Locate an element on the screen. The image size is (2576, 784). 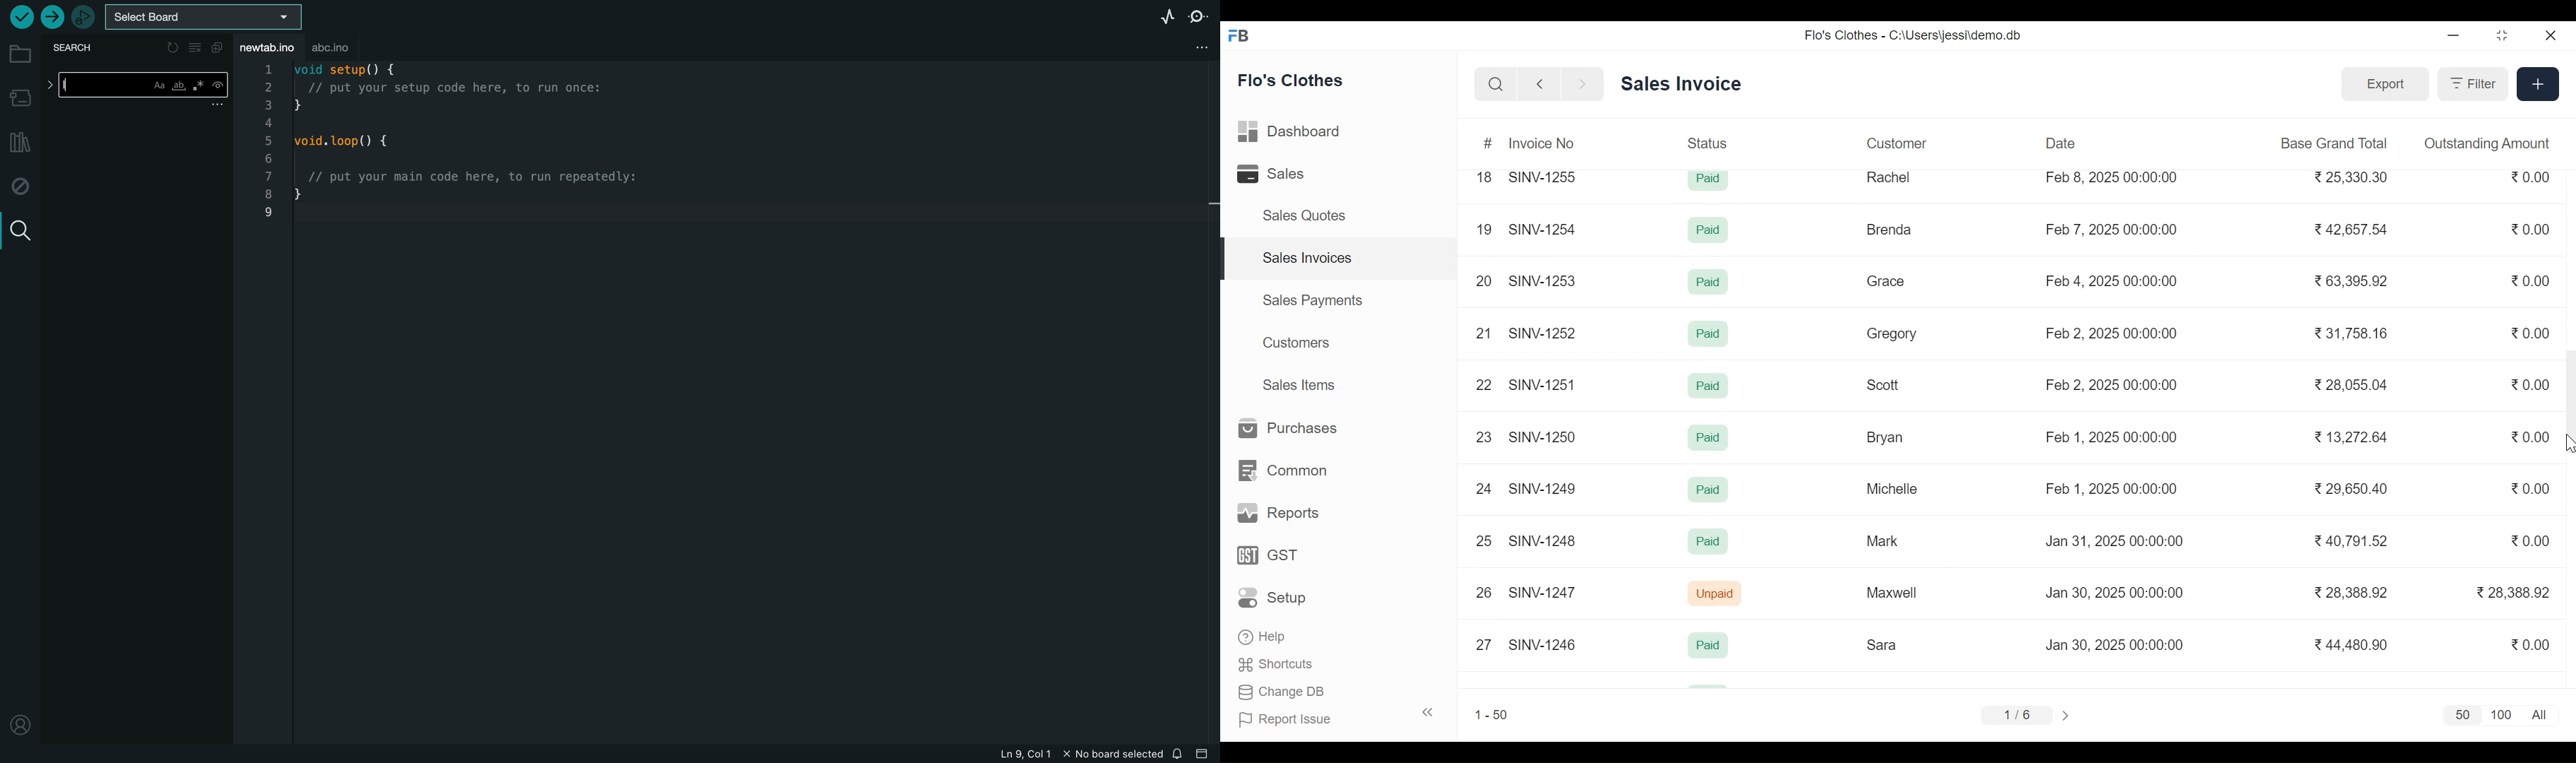
Date is located at coordinates (2061, 143).